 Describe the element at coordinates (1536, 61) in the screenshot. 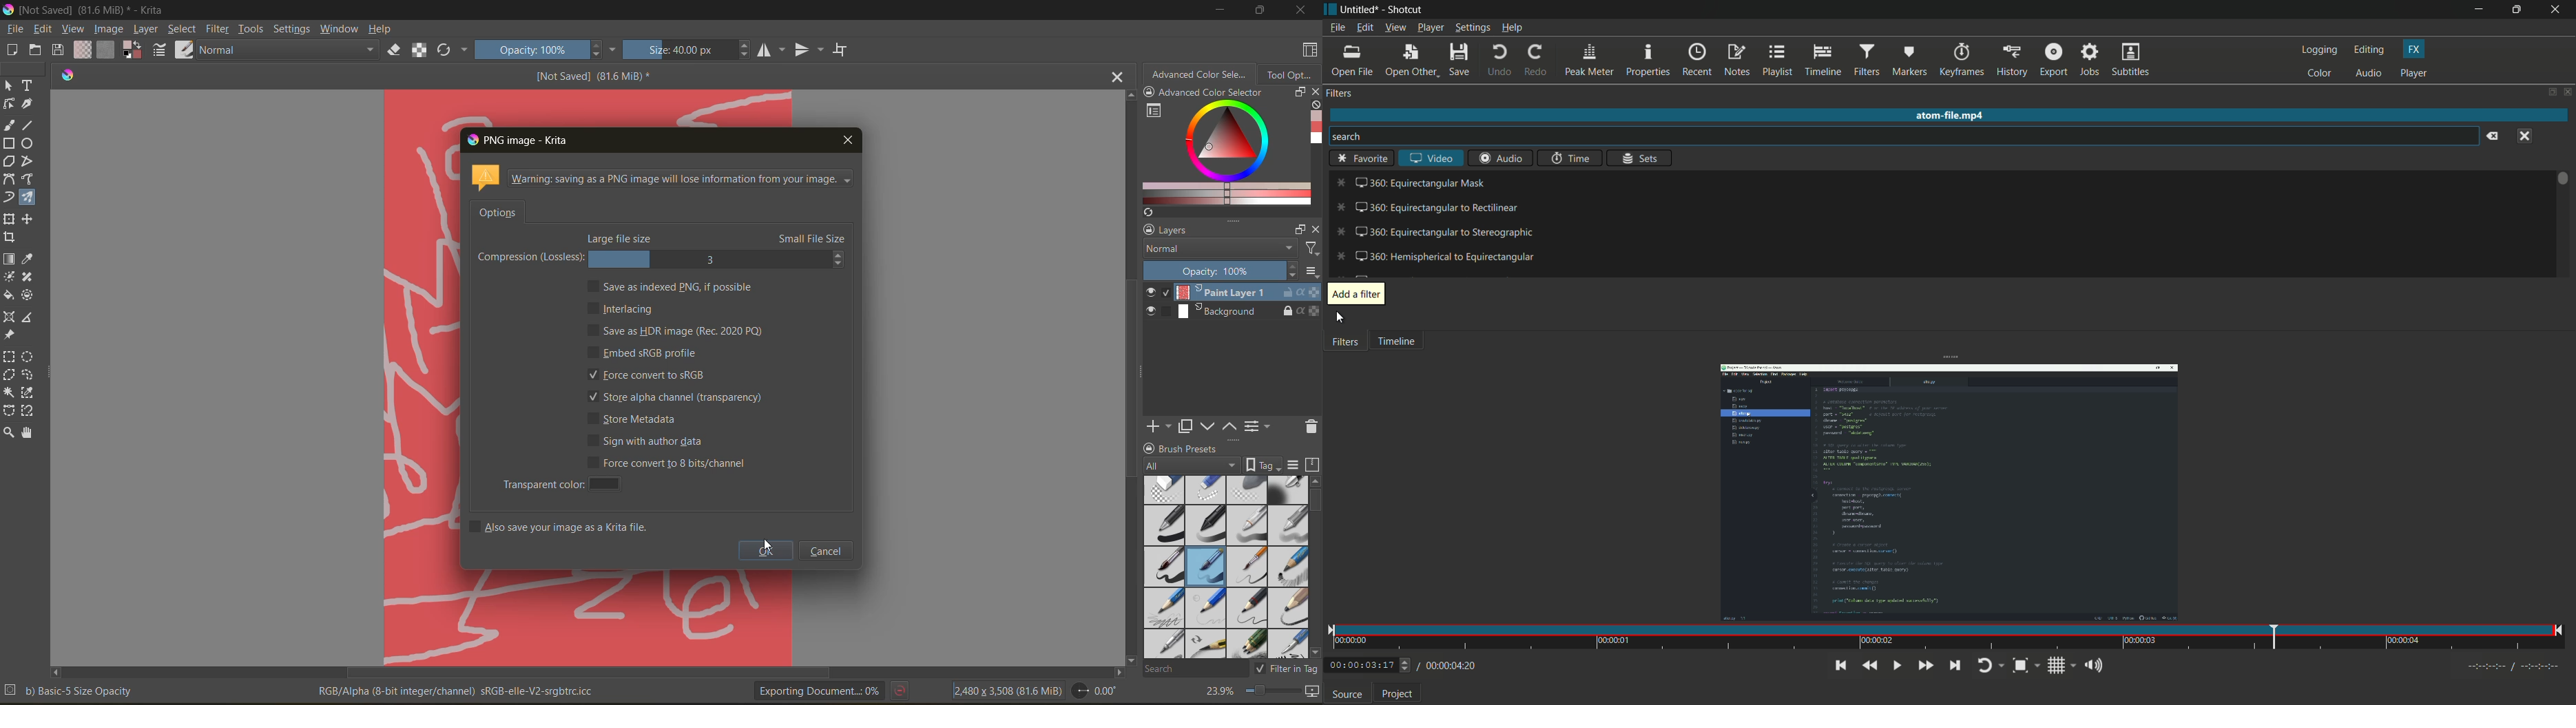

I see `redo` at that location.